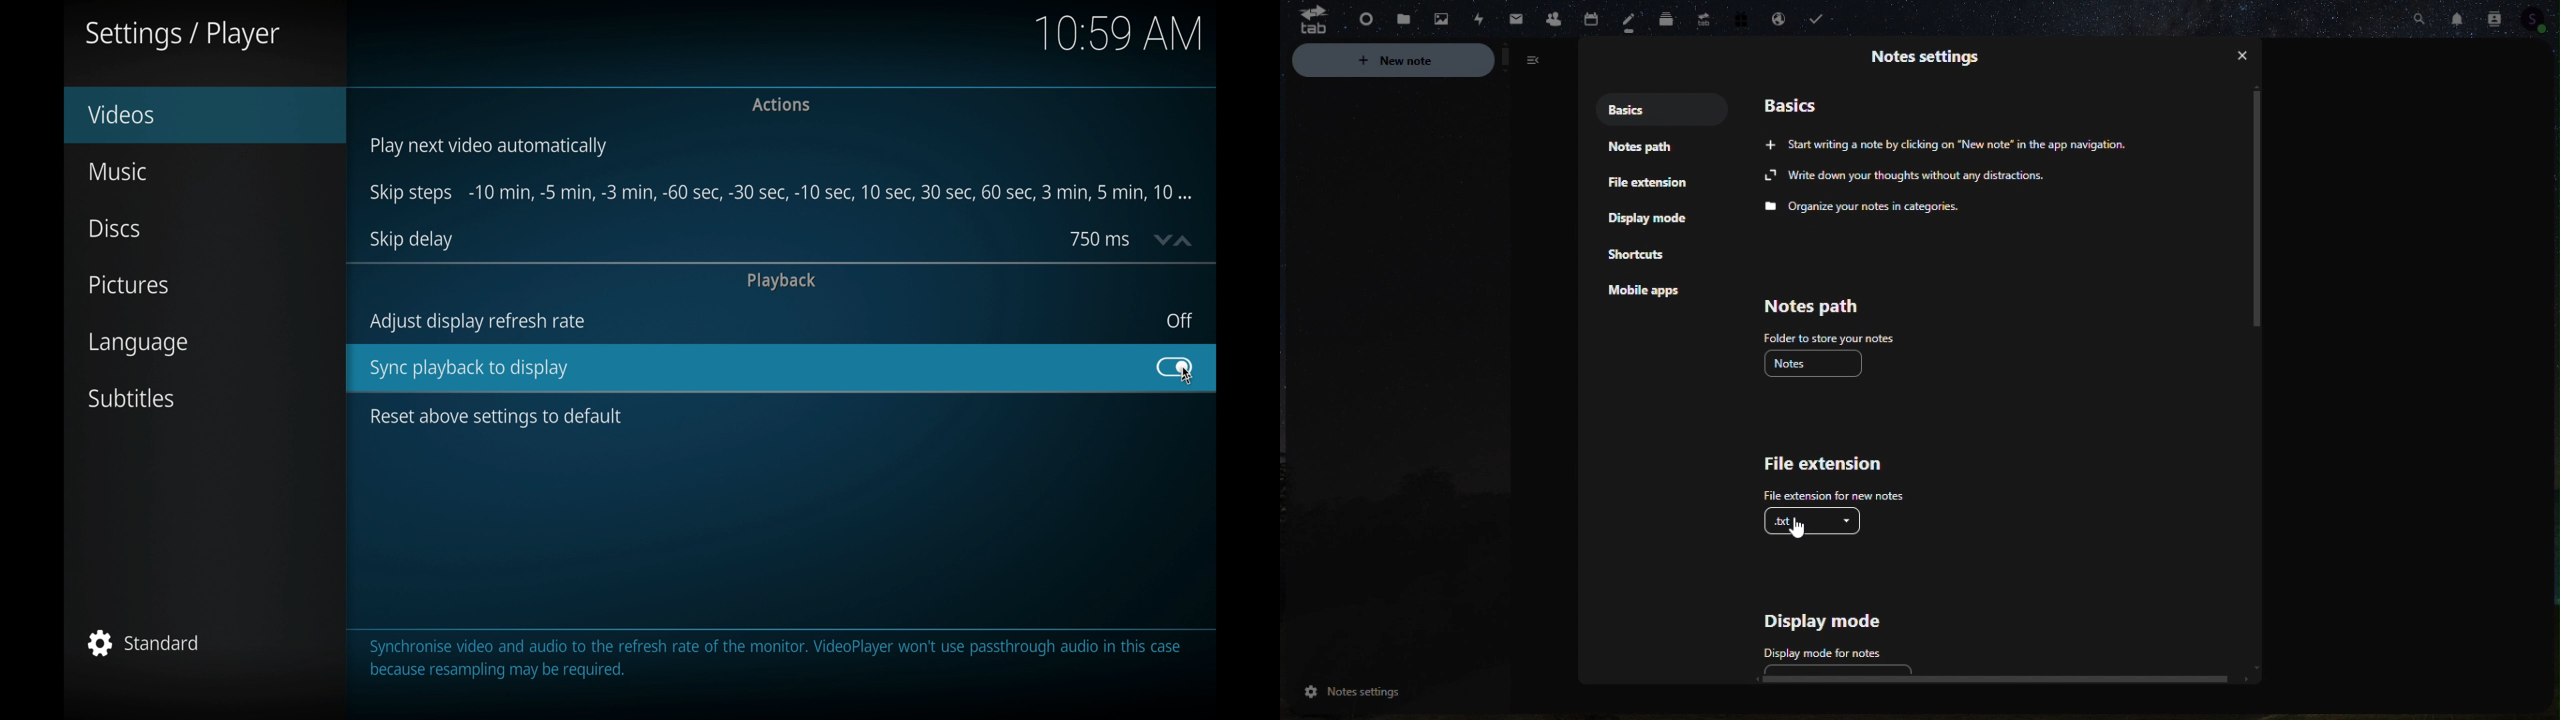 The width and height of the screenshot is (2576, 728). I want to click on play next video automatically, so click(489, 147).